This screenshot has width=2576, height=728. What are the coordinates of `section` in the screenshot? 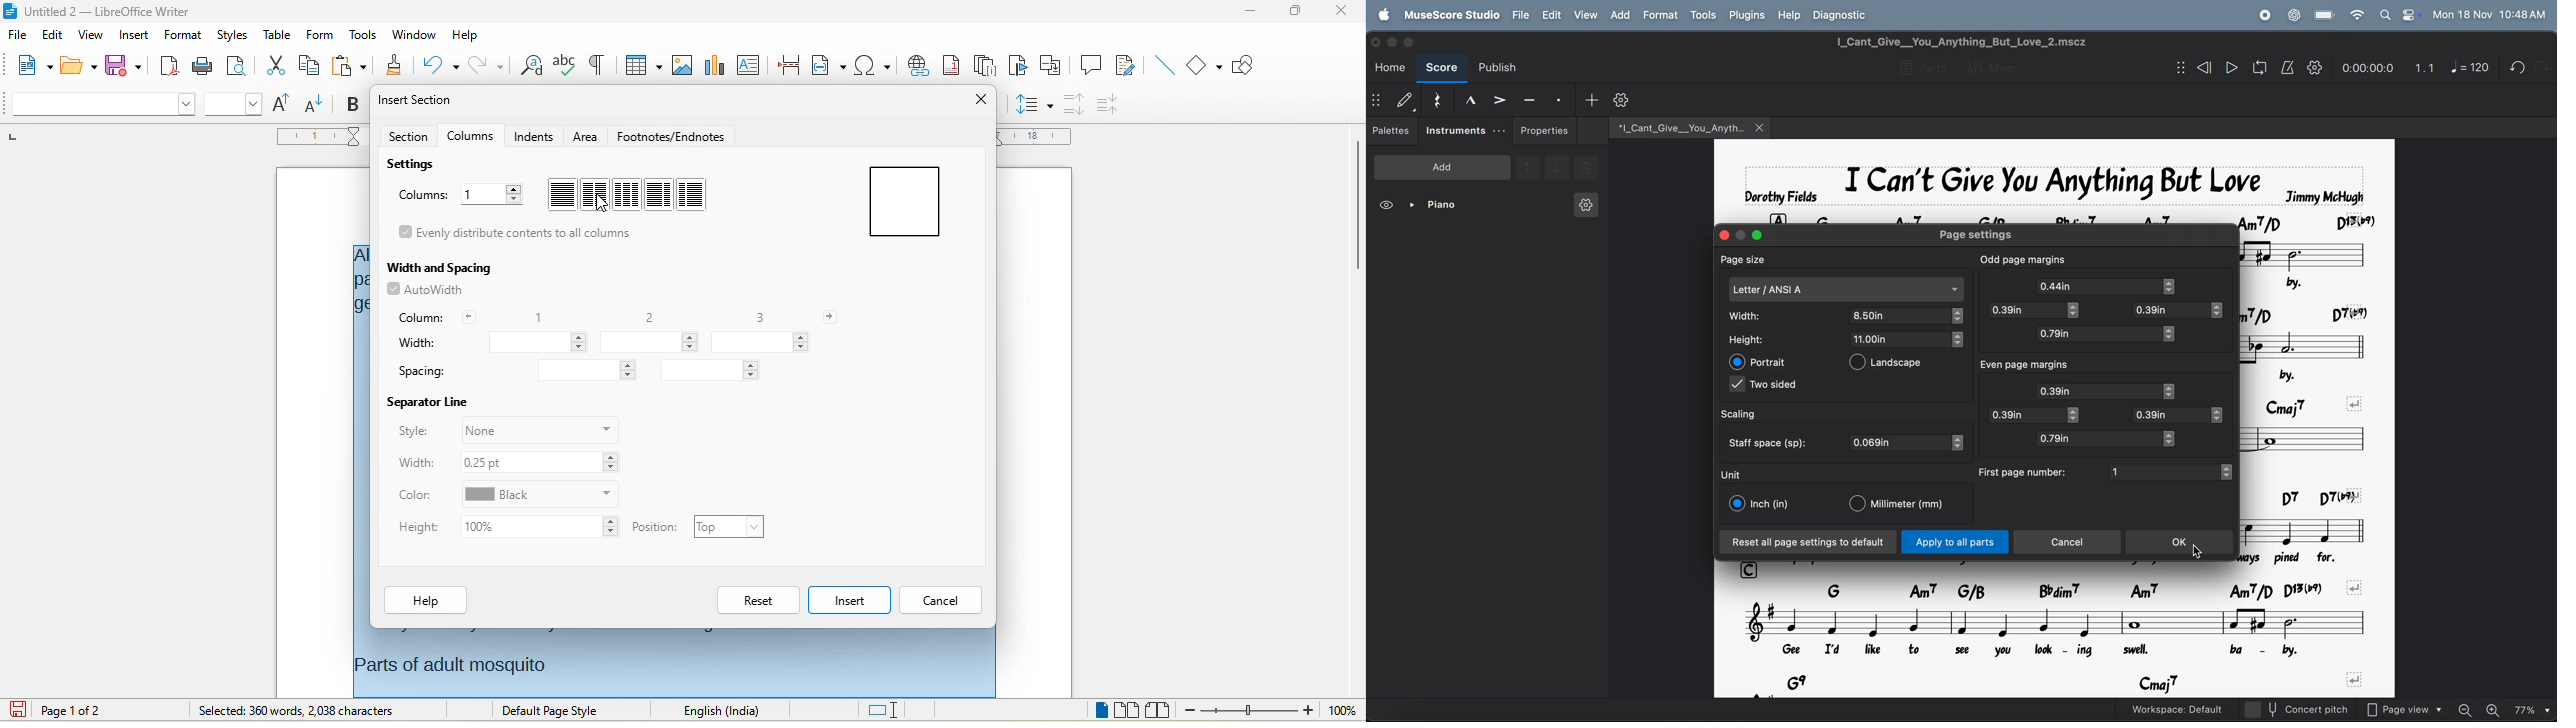 It's located at (408, 136).